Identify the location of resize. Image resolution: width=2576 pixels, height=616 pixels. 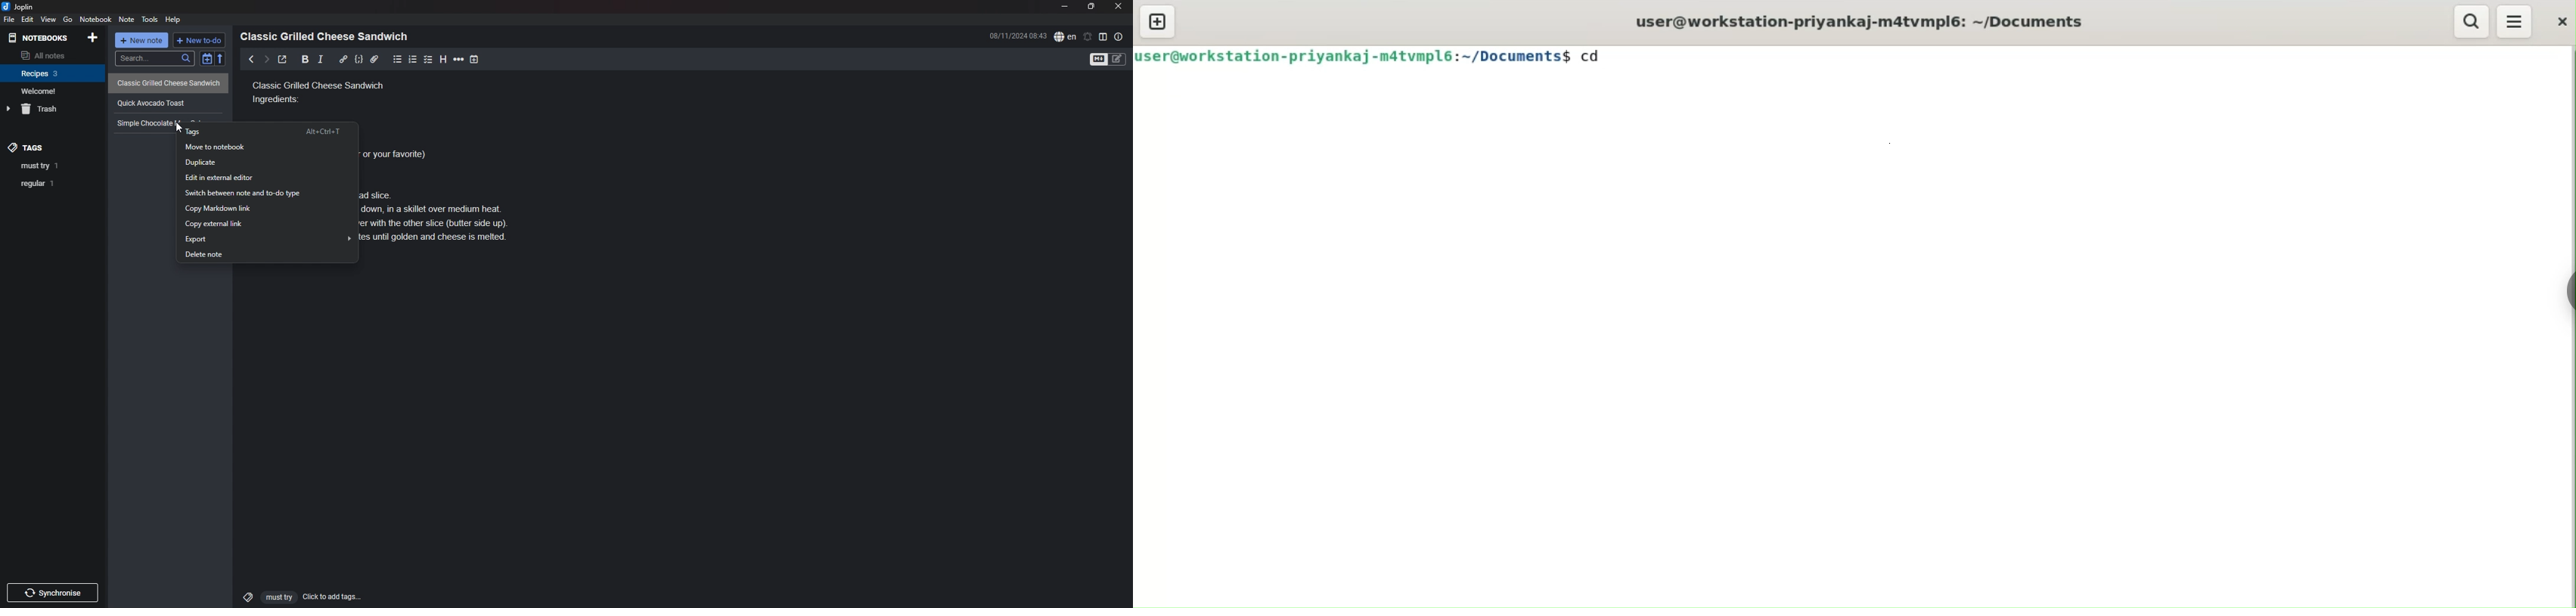
(1092, 6).